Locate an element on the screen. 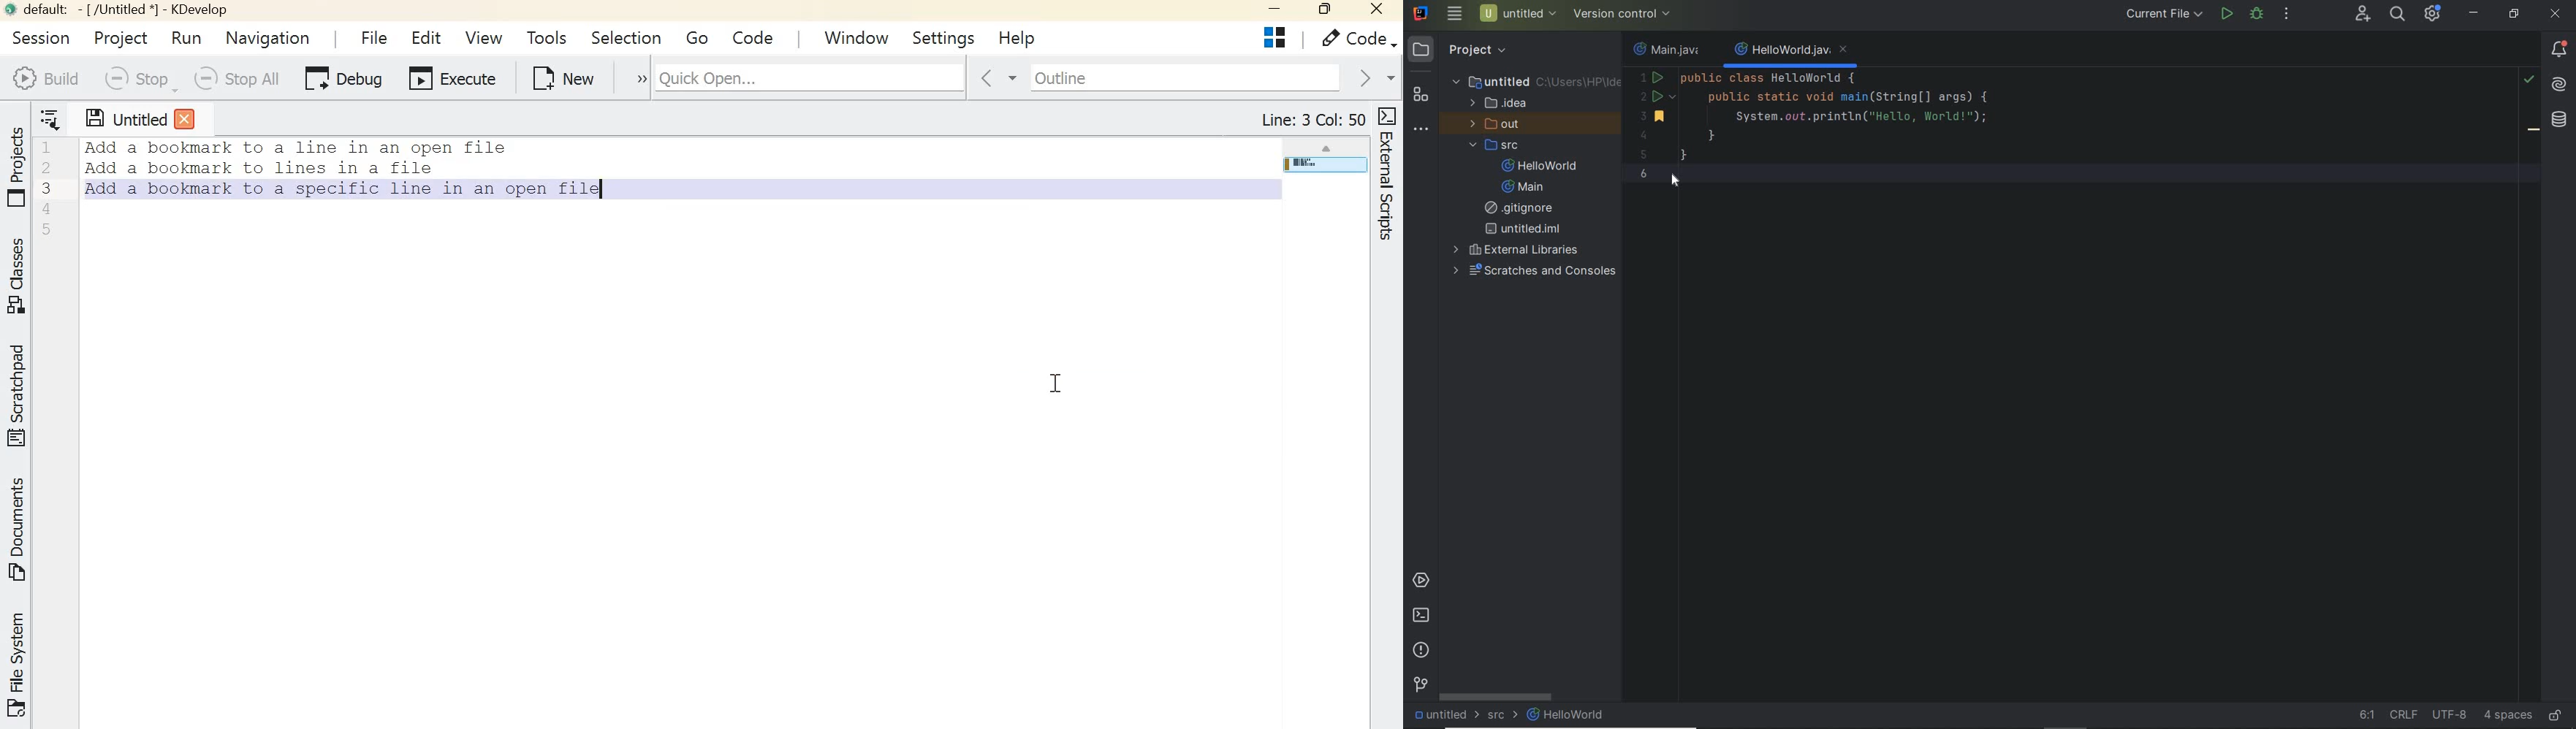 The width and height of the screenshot is (2576, 756). Documents is located at coordinates (15, 533).